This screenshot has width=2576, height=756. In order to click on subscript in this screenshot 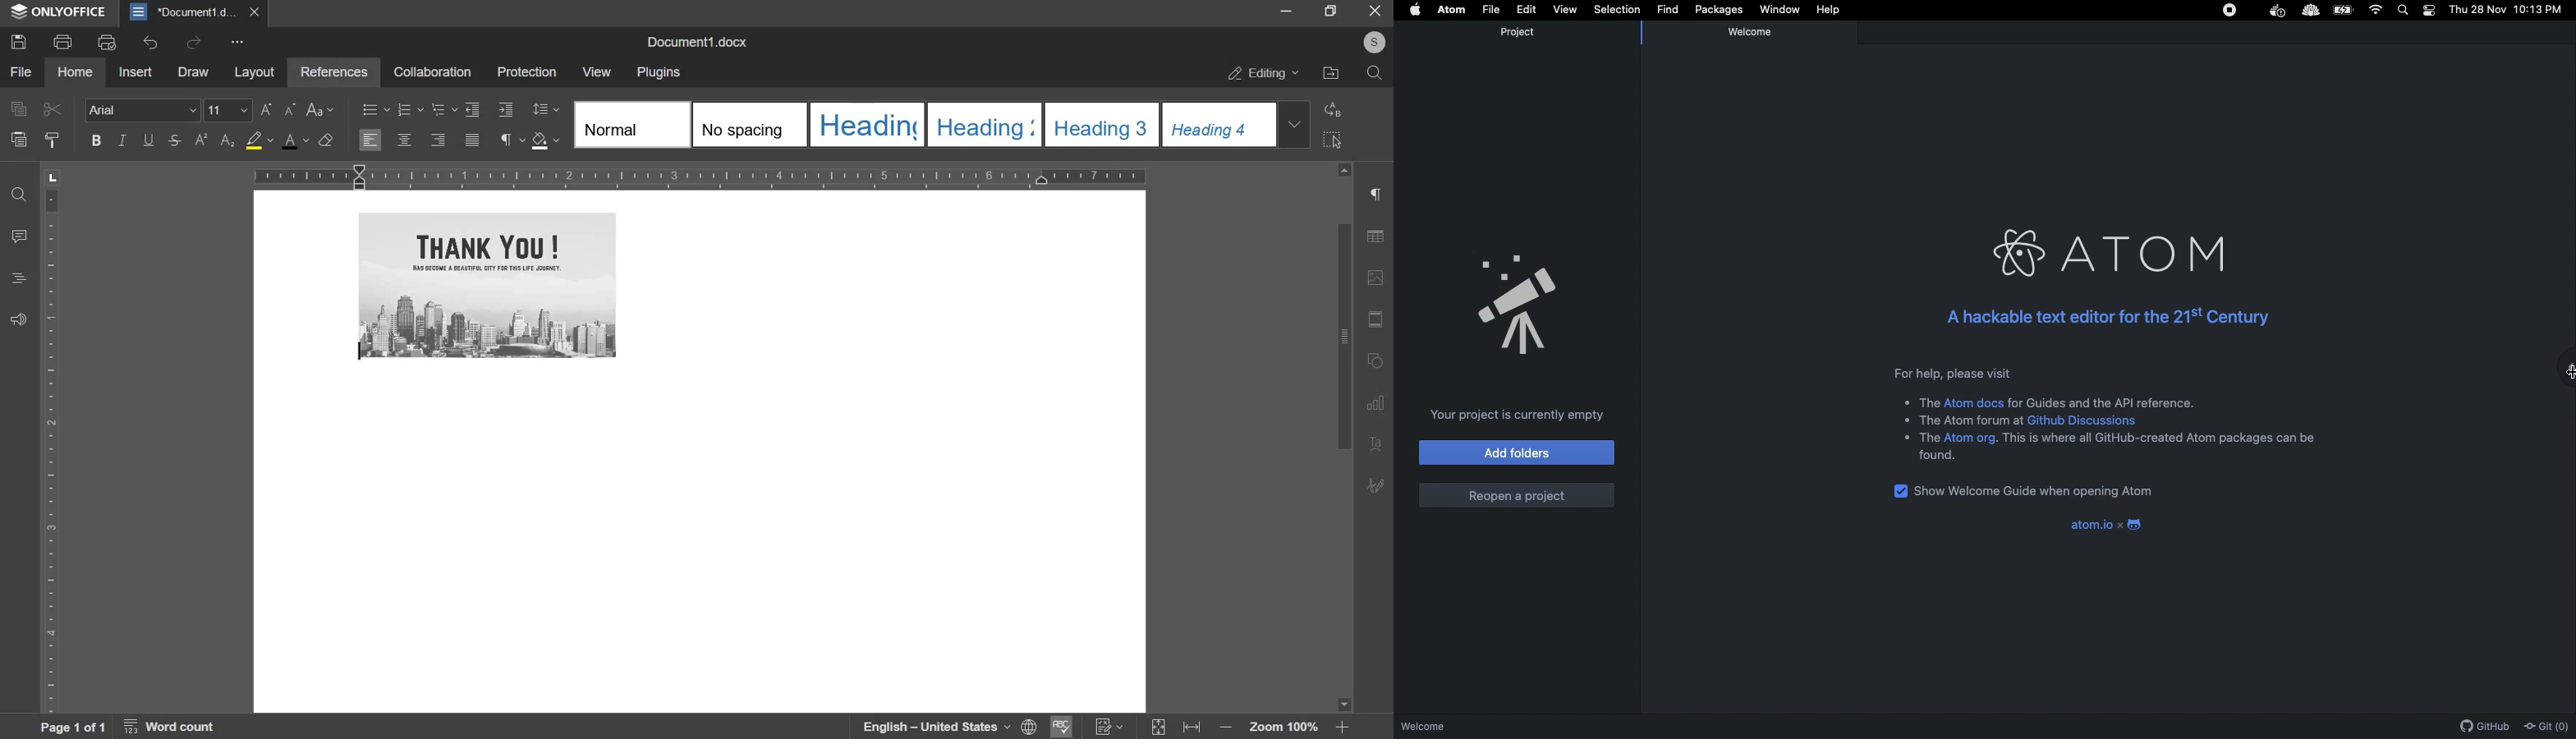, I will do `click(227, 141)`.